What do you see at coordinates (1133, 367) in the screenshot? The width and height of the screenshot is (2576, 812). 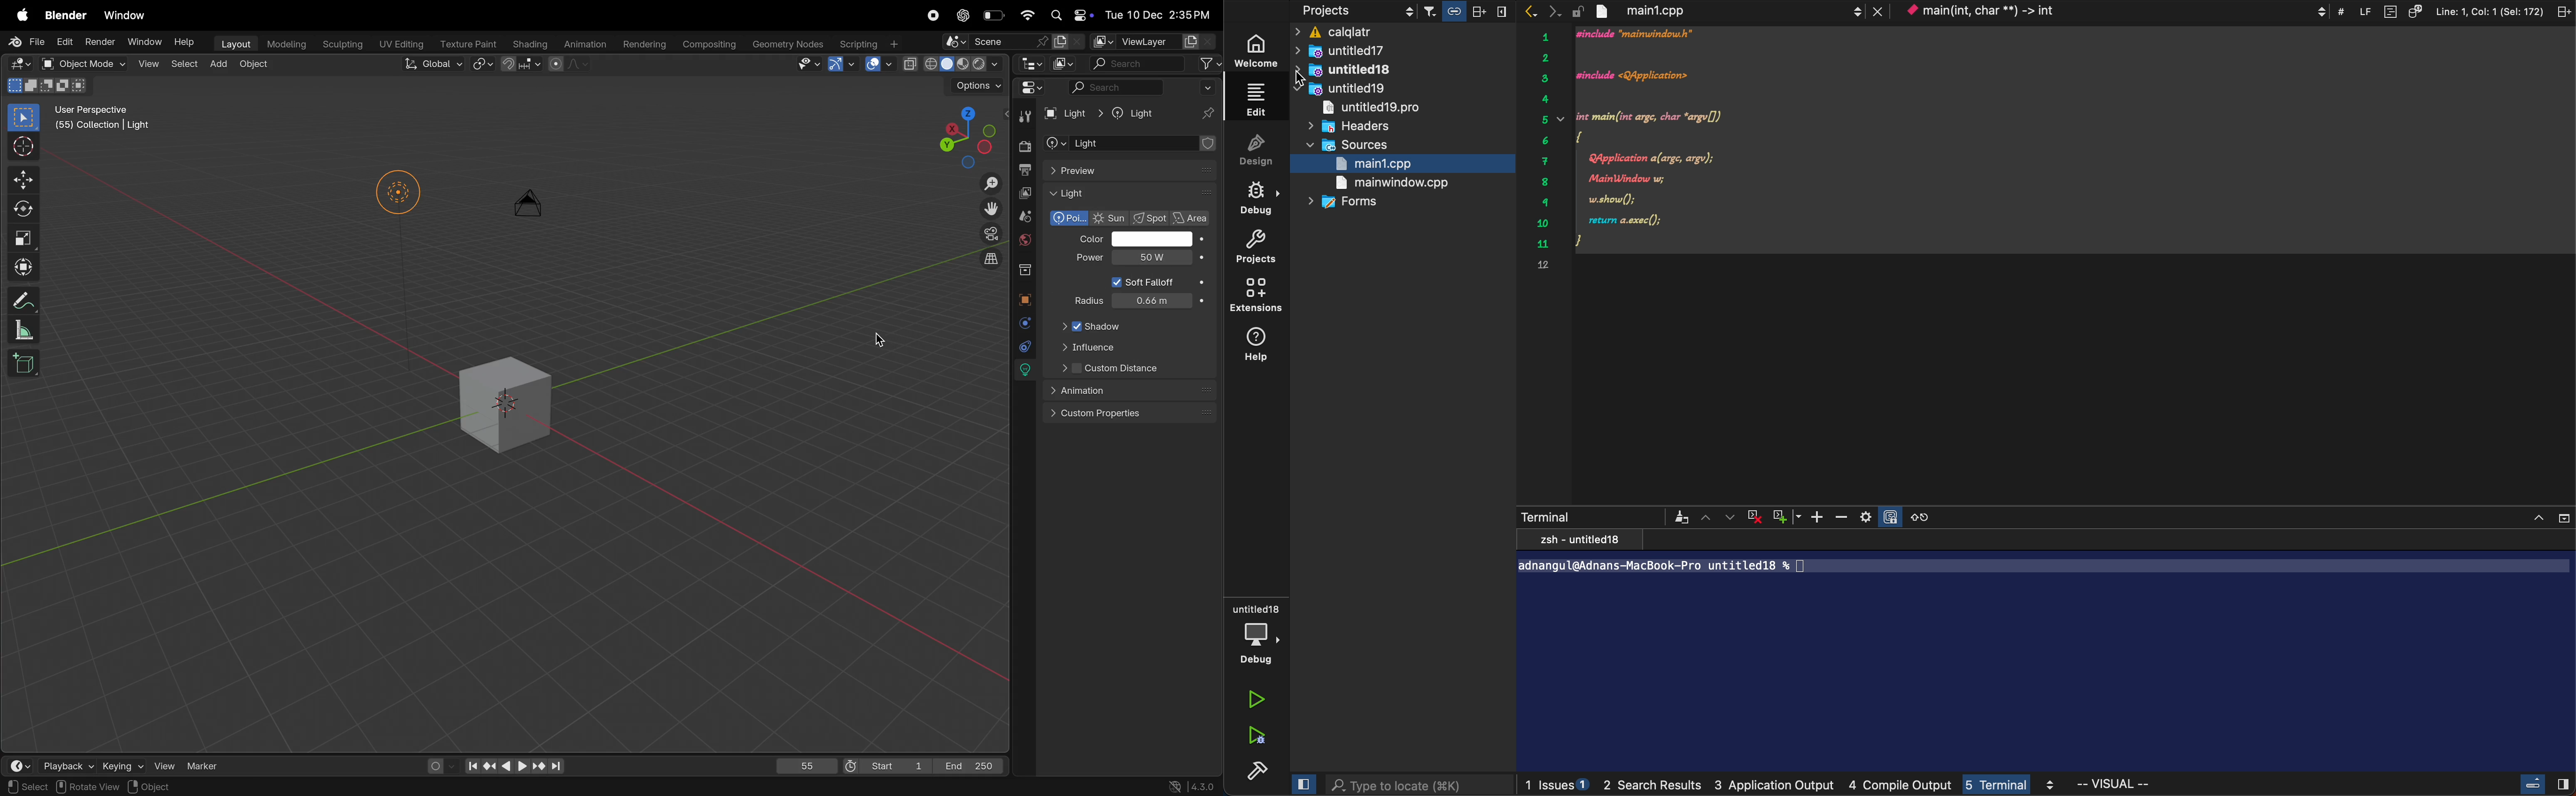 I see `Custom distance` at bounding box center [1133, 367].